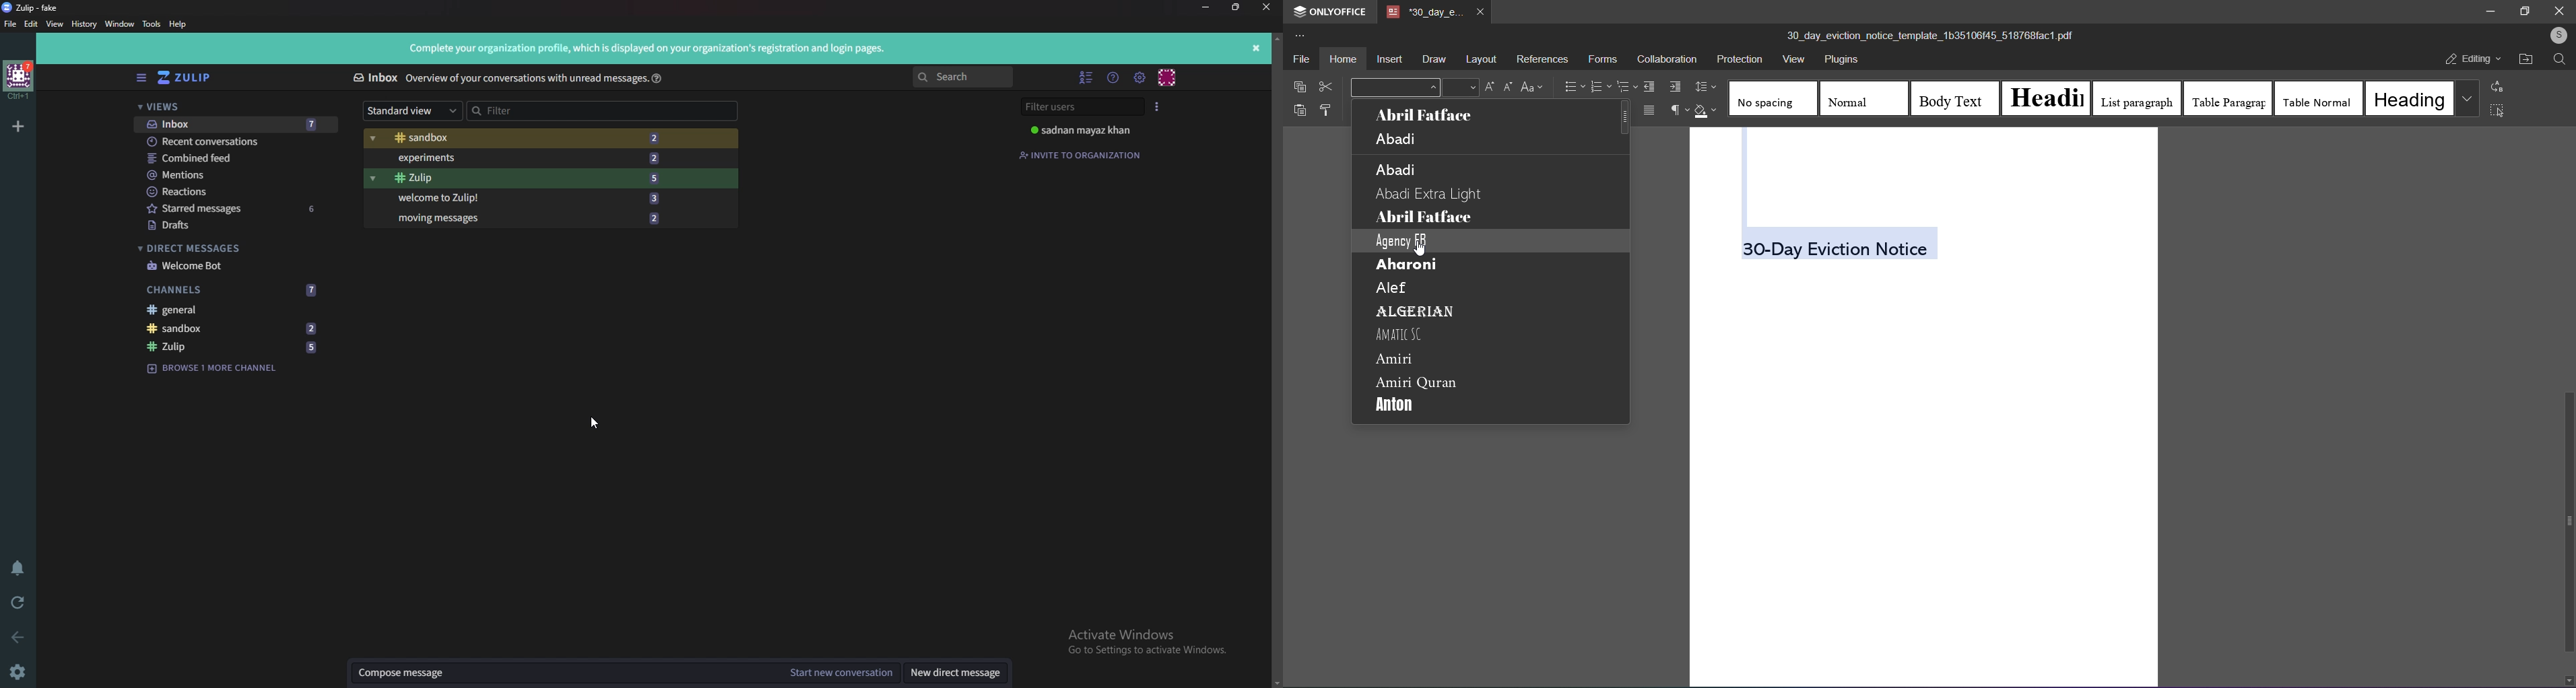 This screenshot has height=700, width=2576. I want to click on Hide user list, so click(1087, 77).